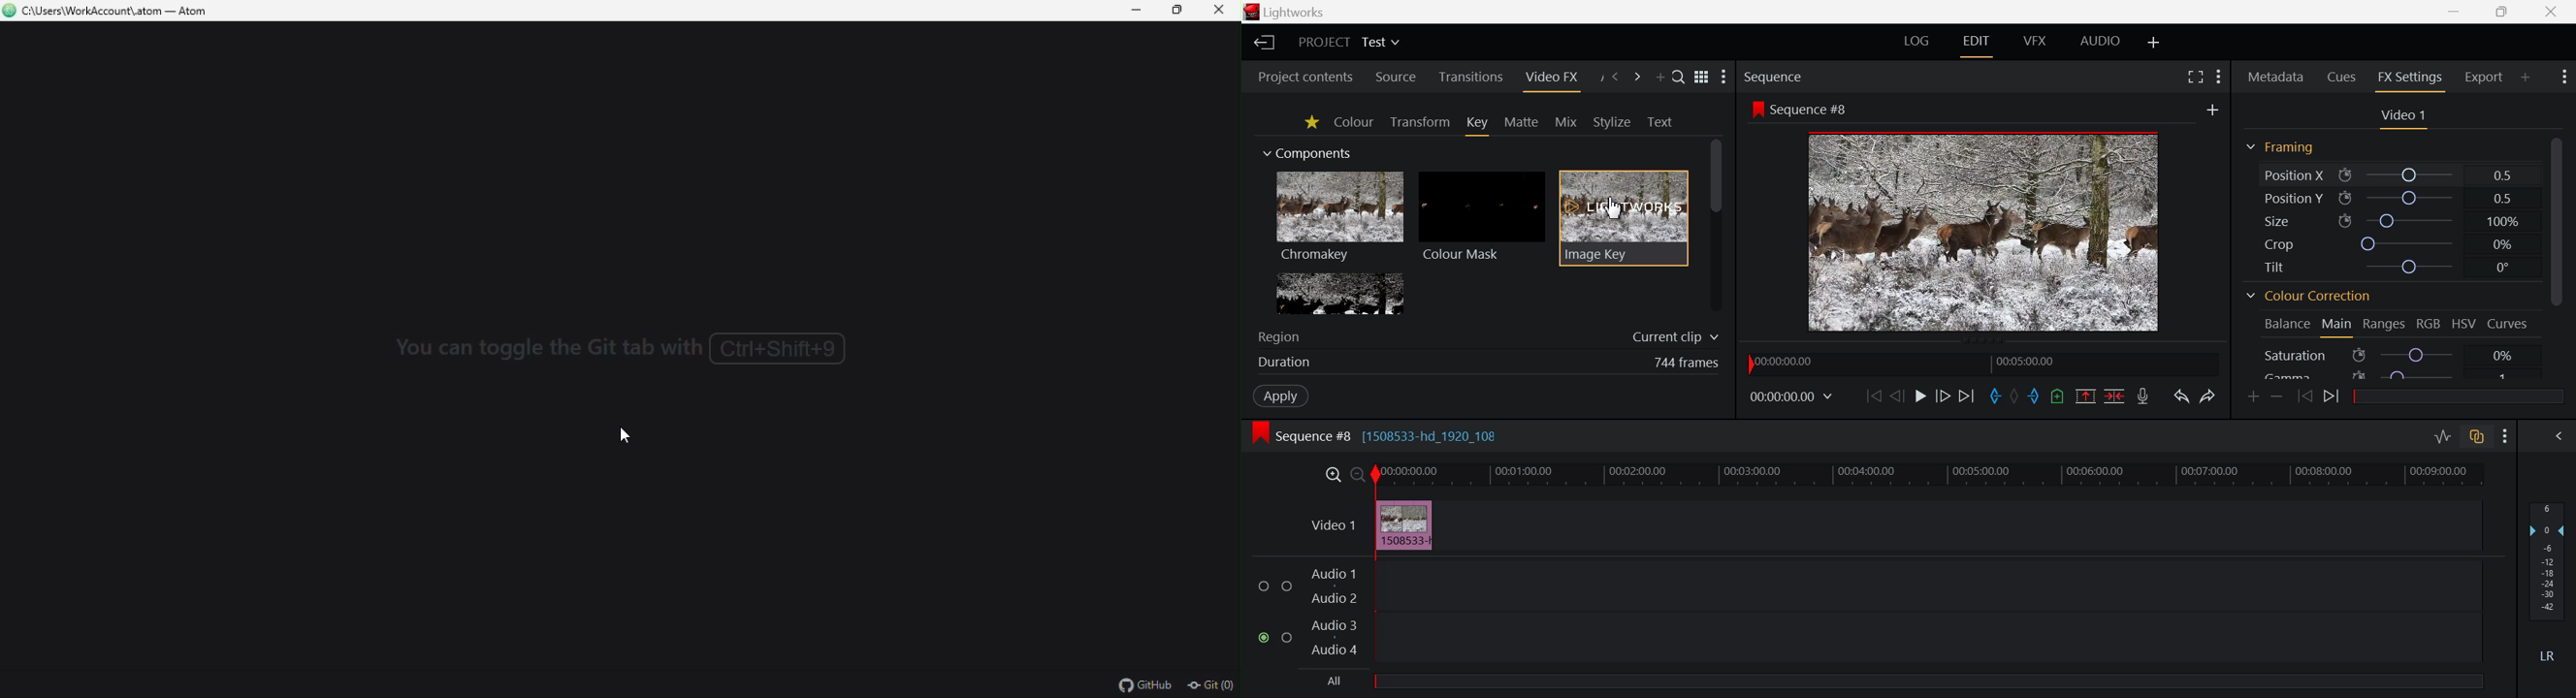 Image resolution: width=2576 pixels, height=700 pixels. I want to click on Transform, so click(1418, 123).